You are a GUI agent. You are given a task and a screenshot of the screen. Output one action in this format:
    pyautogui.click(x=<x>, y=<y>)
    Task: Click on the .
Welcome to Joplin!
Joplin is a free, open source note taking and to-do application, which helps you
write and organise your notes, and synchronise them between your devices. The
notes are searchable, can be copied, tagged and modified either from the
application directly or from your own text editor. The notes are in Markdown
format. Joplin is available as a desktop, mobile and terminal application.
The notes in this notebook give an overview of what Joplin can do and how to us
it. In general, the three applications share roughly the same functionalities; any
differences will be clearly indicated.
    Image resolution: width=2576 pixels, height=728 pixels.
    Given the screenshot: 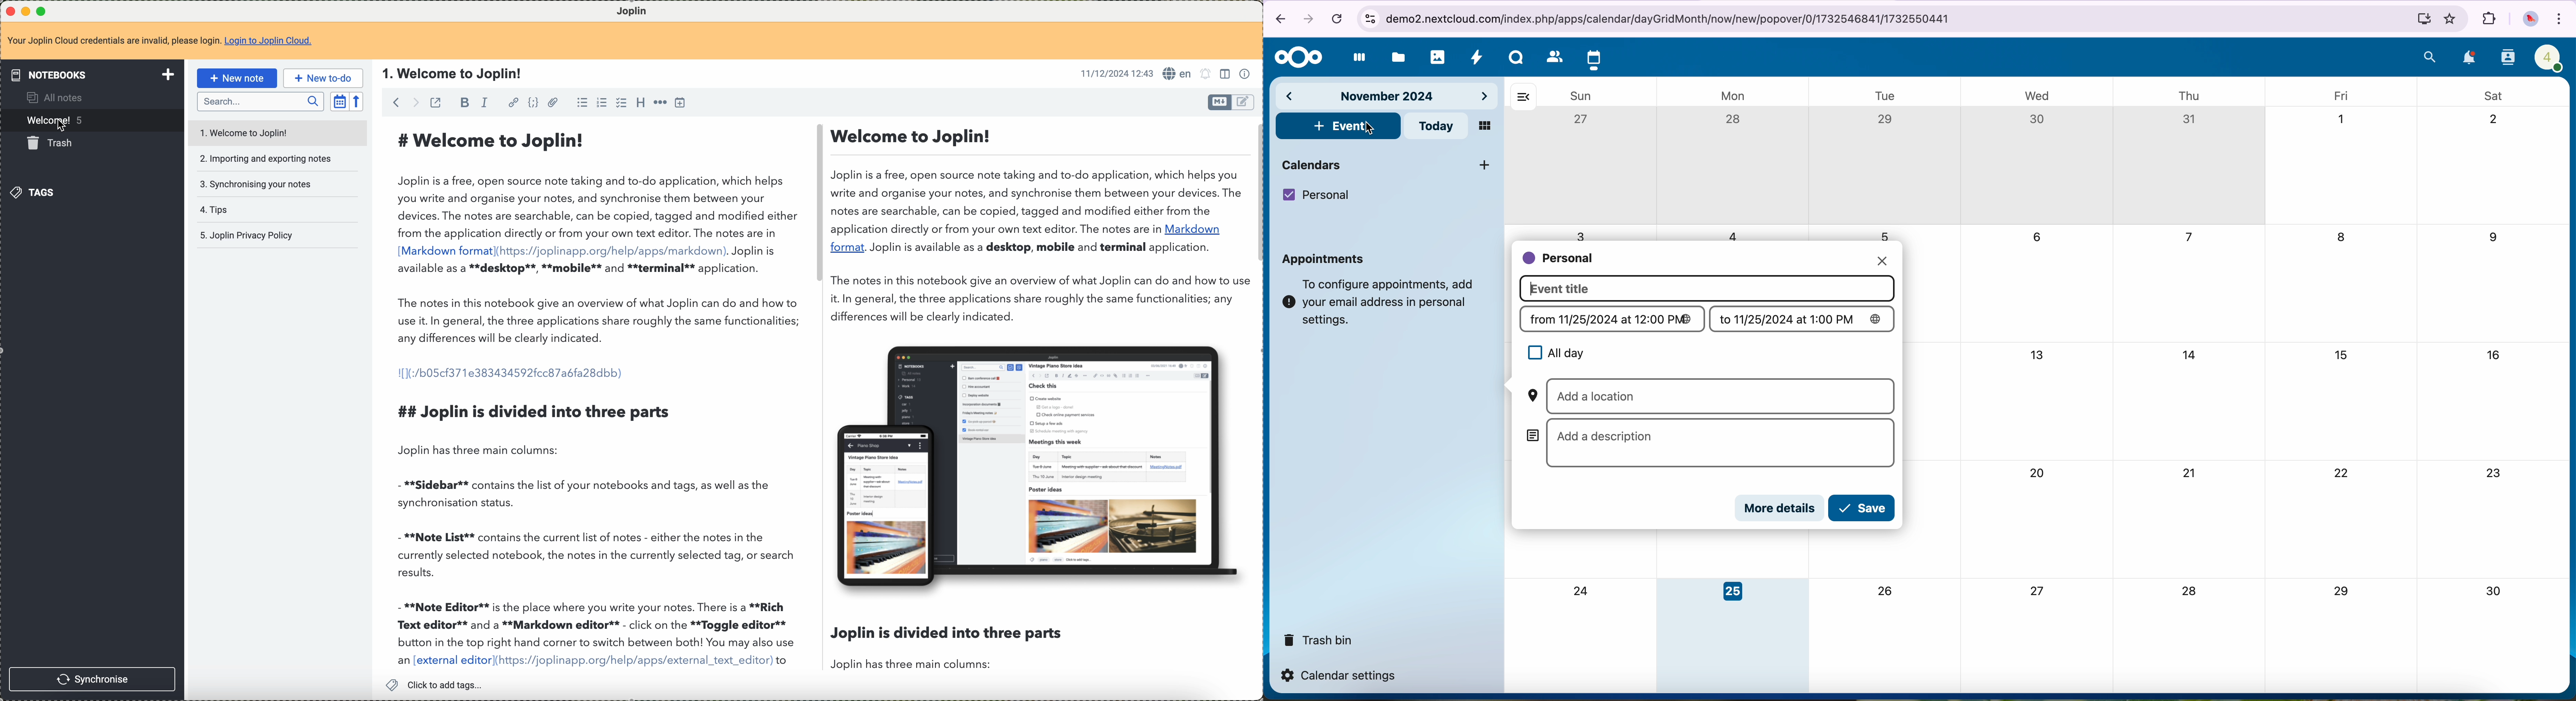 What is the action you would take?
    pyautogui.click(x=1036, y=223)
    